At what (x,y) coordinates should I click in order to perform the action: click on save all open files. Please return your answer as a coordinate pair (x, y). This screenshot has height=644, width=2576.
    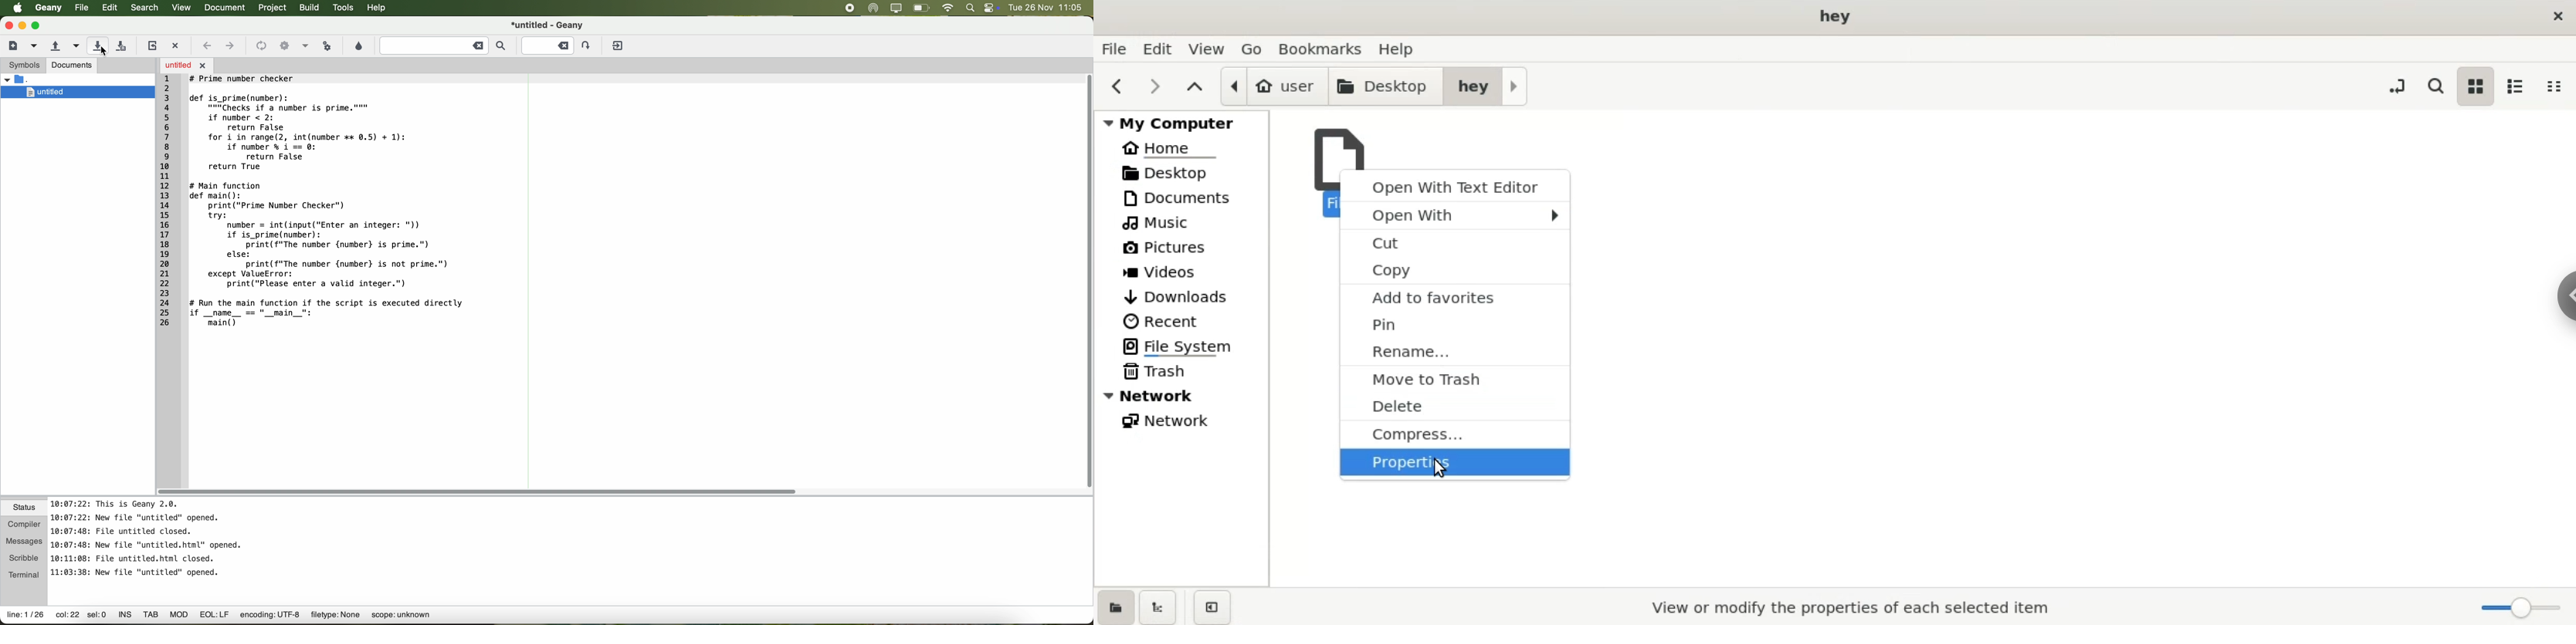
    Looking at the image, I should click on (123, 45).